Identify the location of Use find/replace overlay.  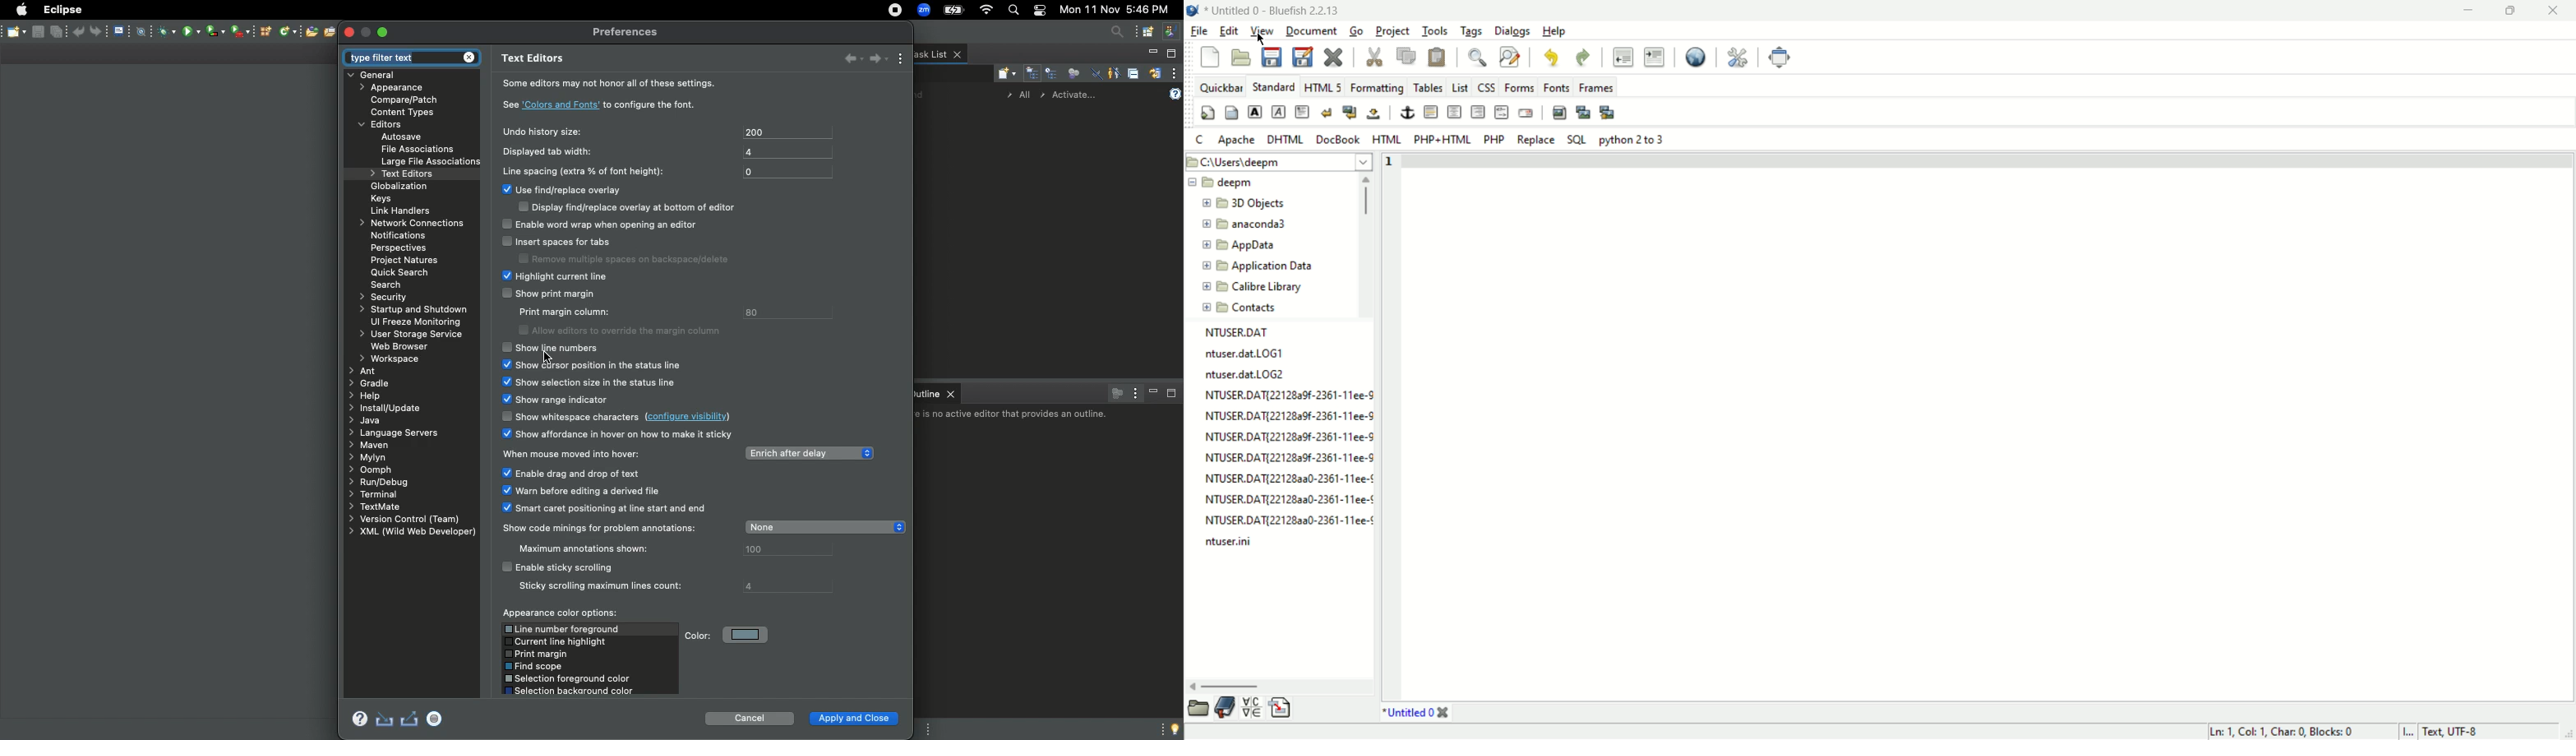
(620, 202).